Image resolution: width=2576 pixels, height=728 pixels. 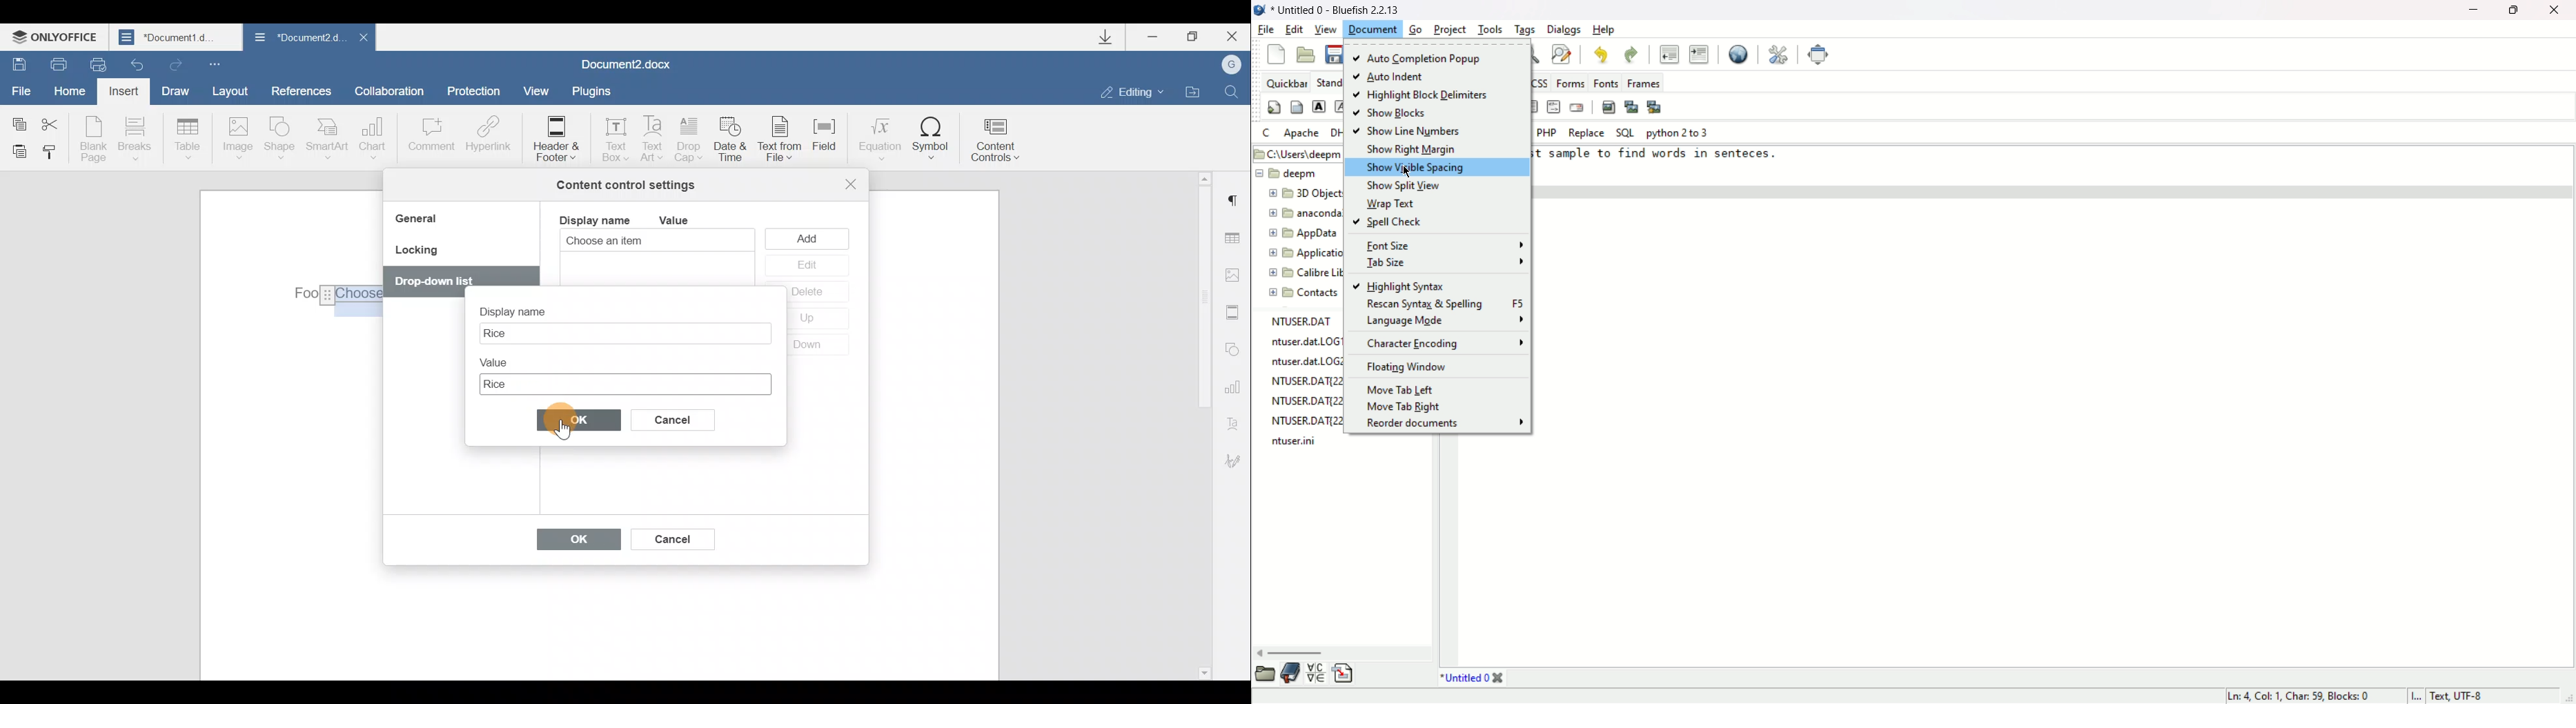 I want to click on Text Art, so click(x=654, y=139).